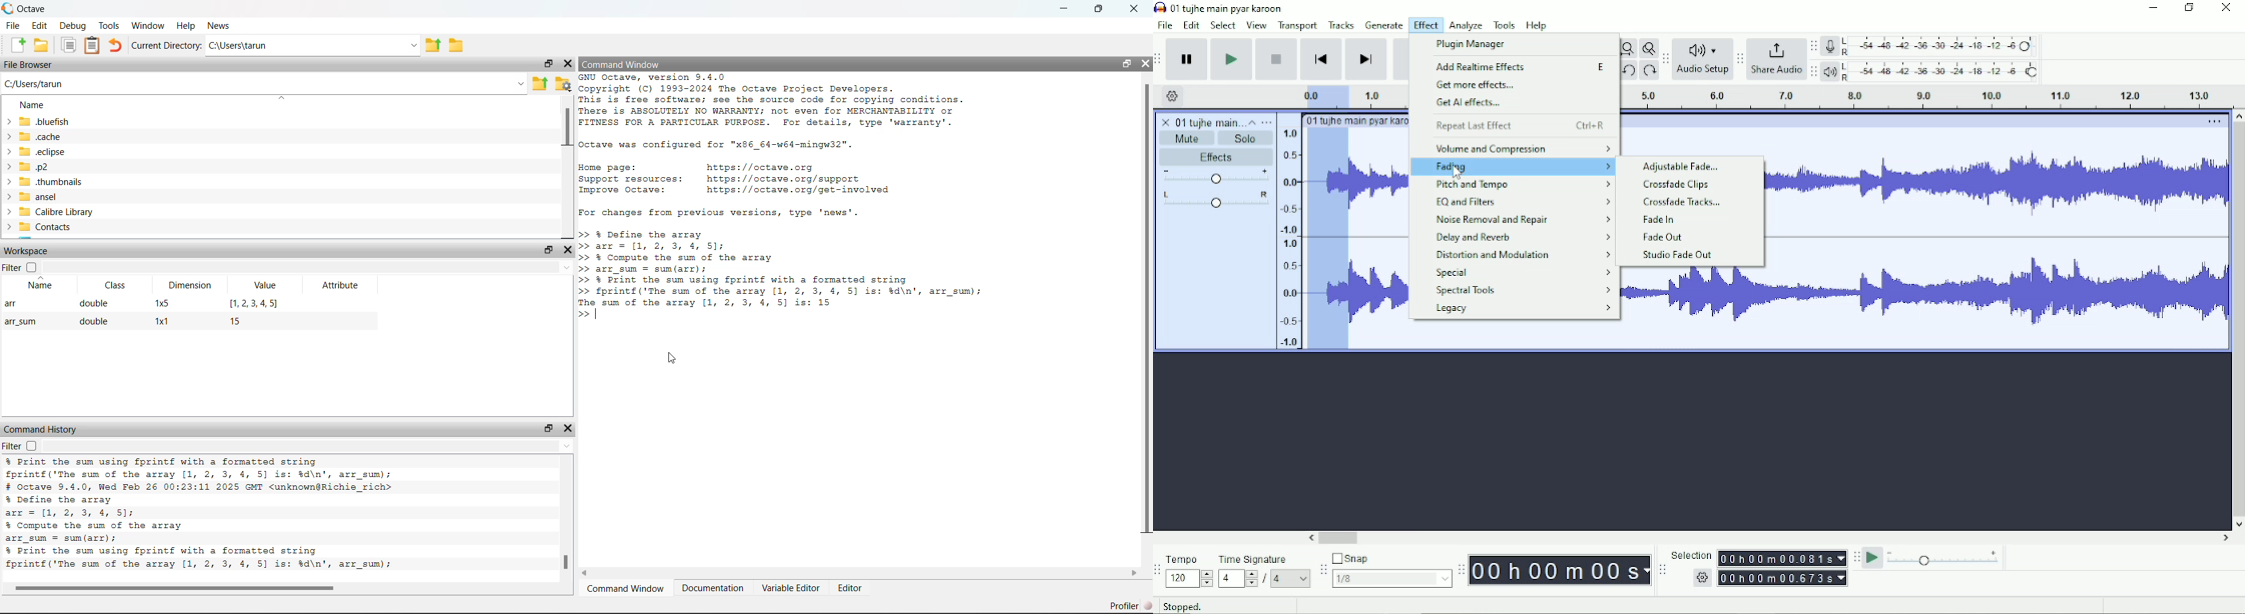  I want to click on Noise Removal and Repair, so click(1521, 219).